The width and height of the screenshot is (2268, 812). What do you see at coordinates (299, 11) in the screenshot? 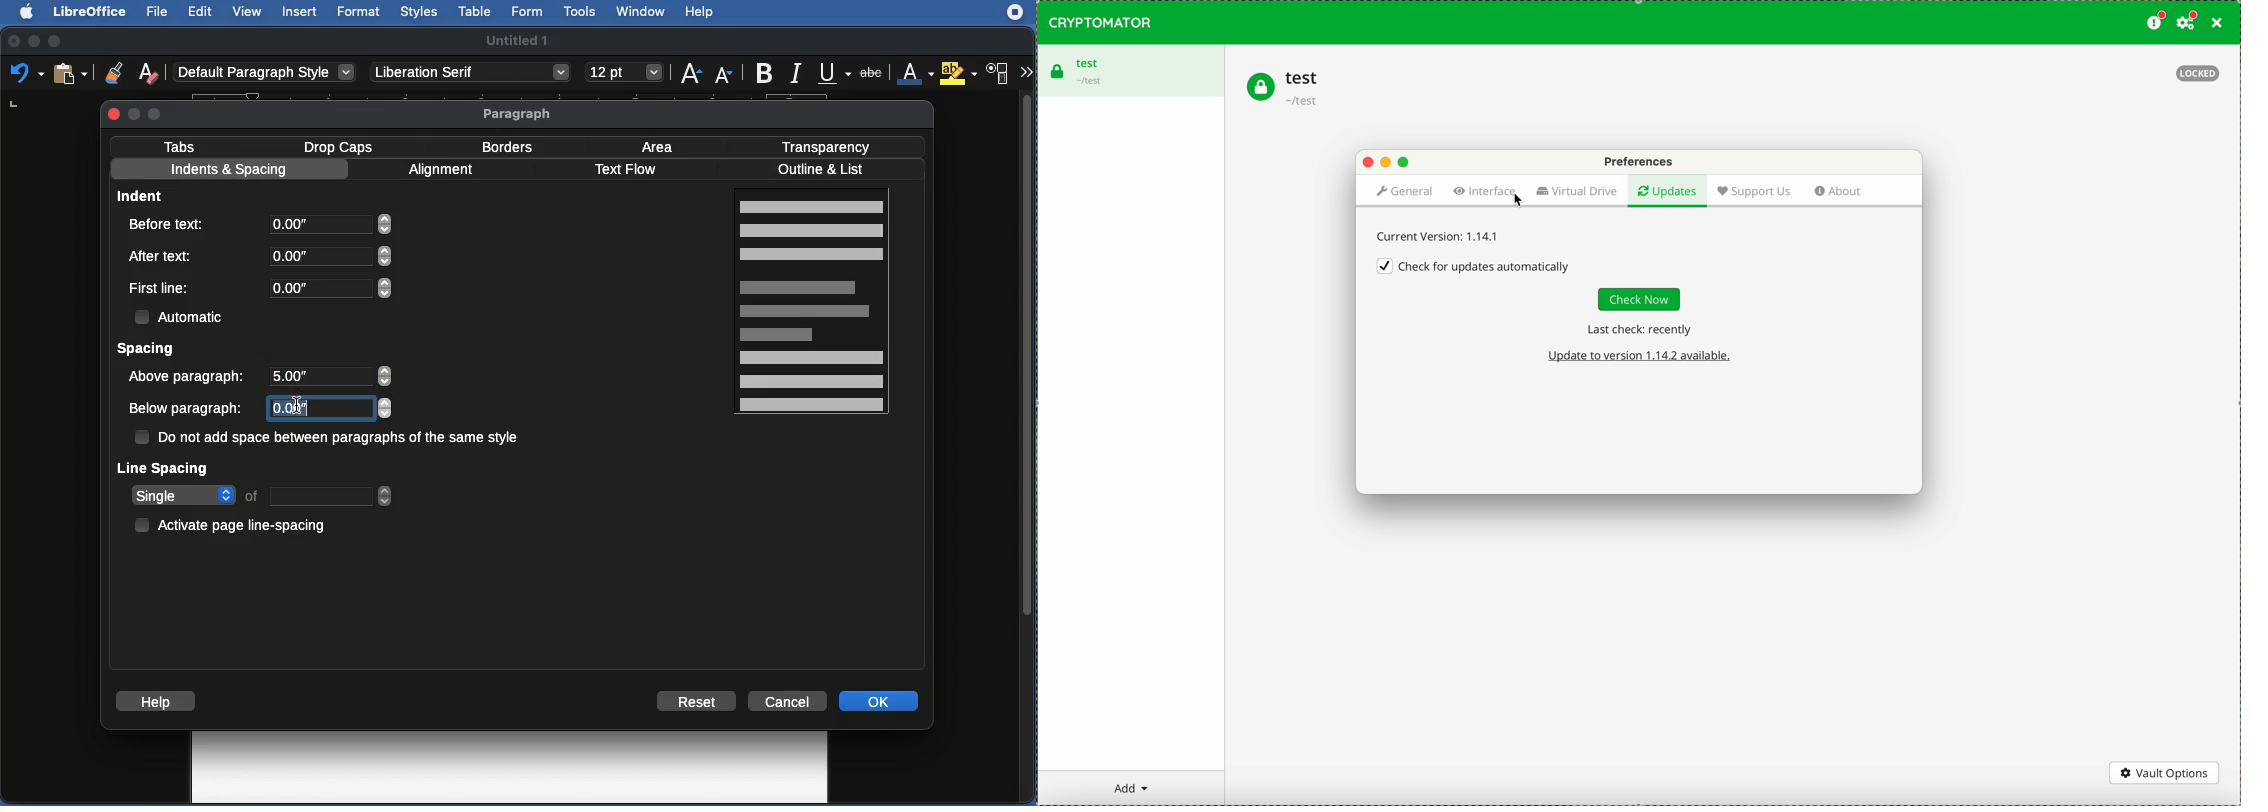
I see `Insert` at bounding box center [299, 11].